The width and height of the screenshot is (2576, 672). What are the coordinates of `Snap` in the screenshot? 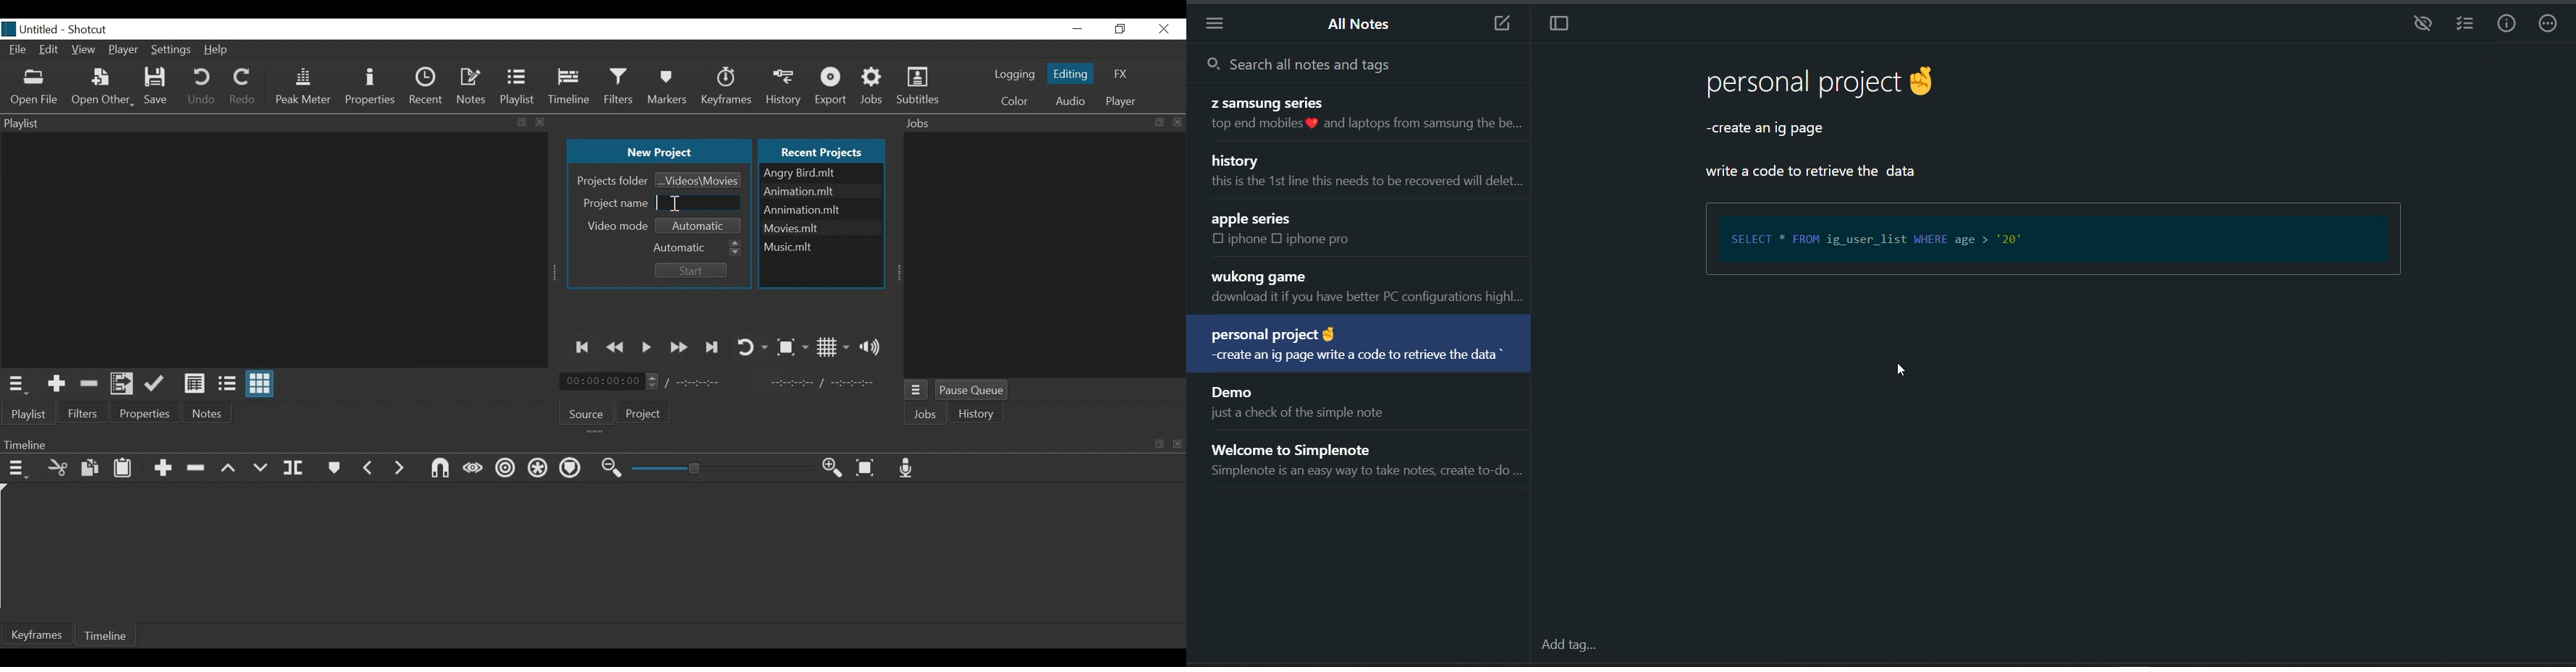 It's located at (439, 468).